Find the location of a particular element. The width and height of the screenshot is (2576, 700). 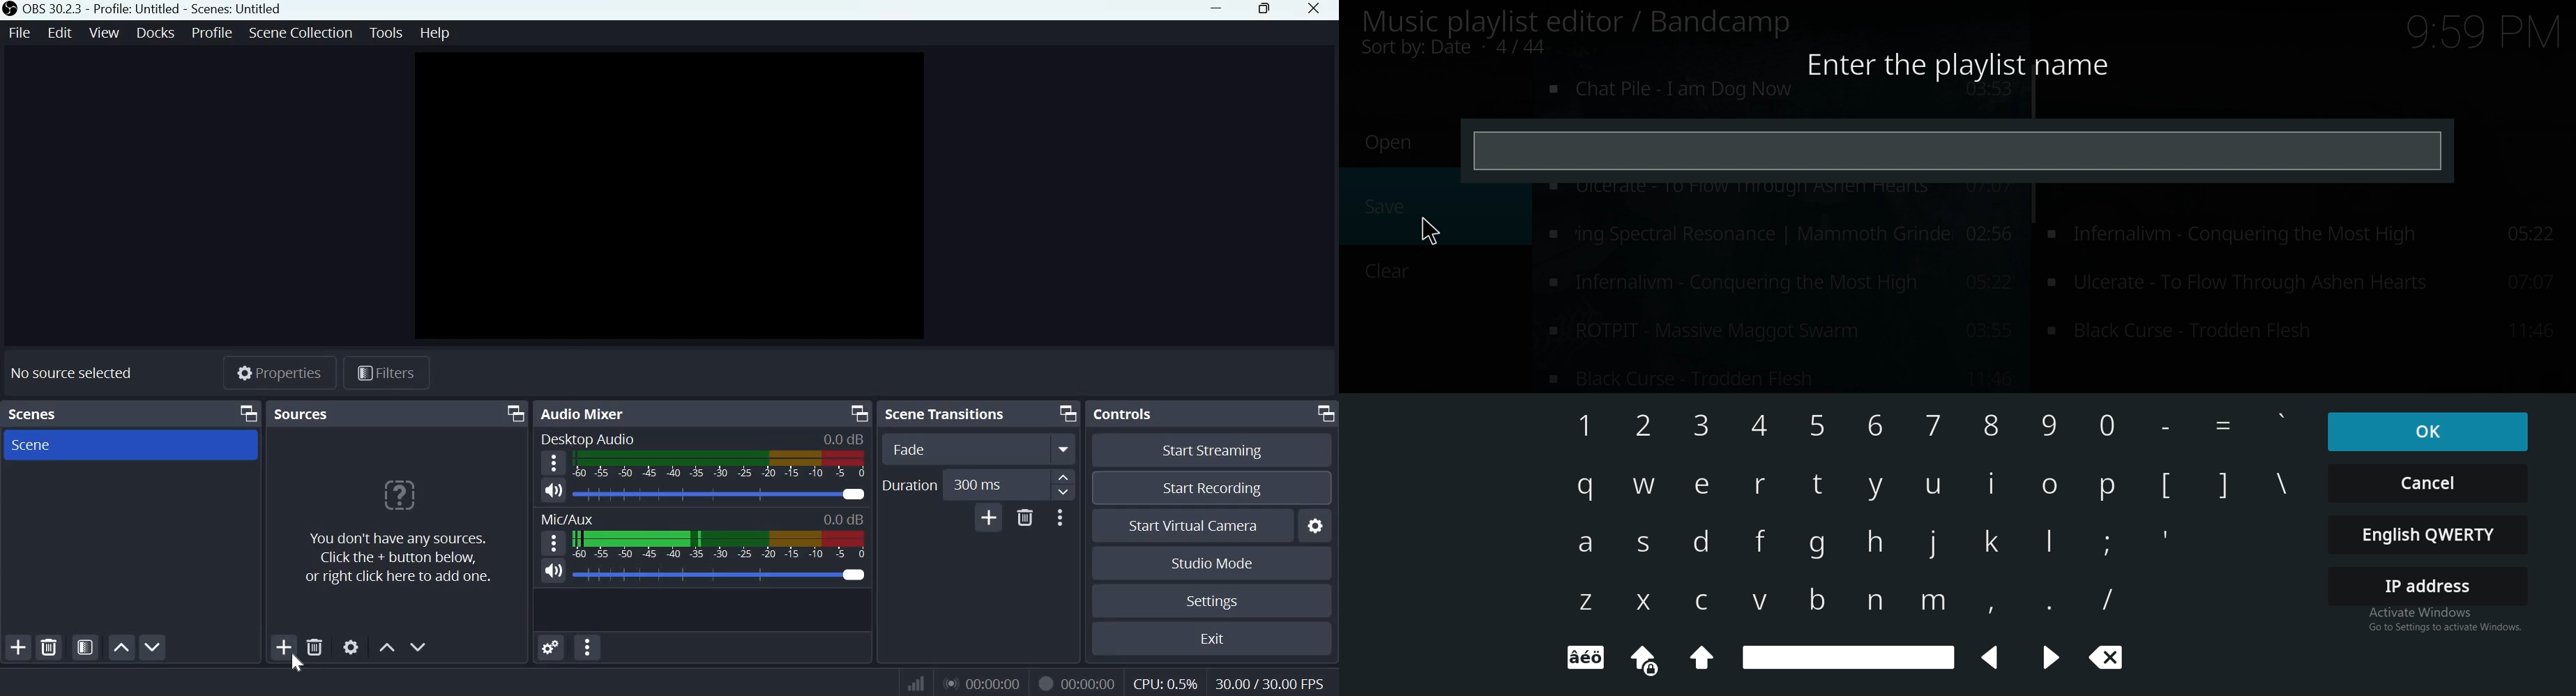

Add source(s) is located at coordinates (286, 645).